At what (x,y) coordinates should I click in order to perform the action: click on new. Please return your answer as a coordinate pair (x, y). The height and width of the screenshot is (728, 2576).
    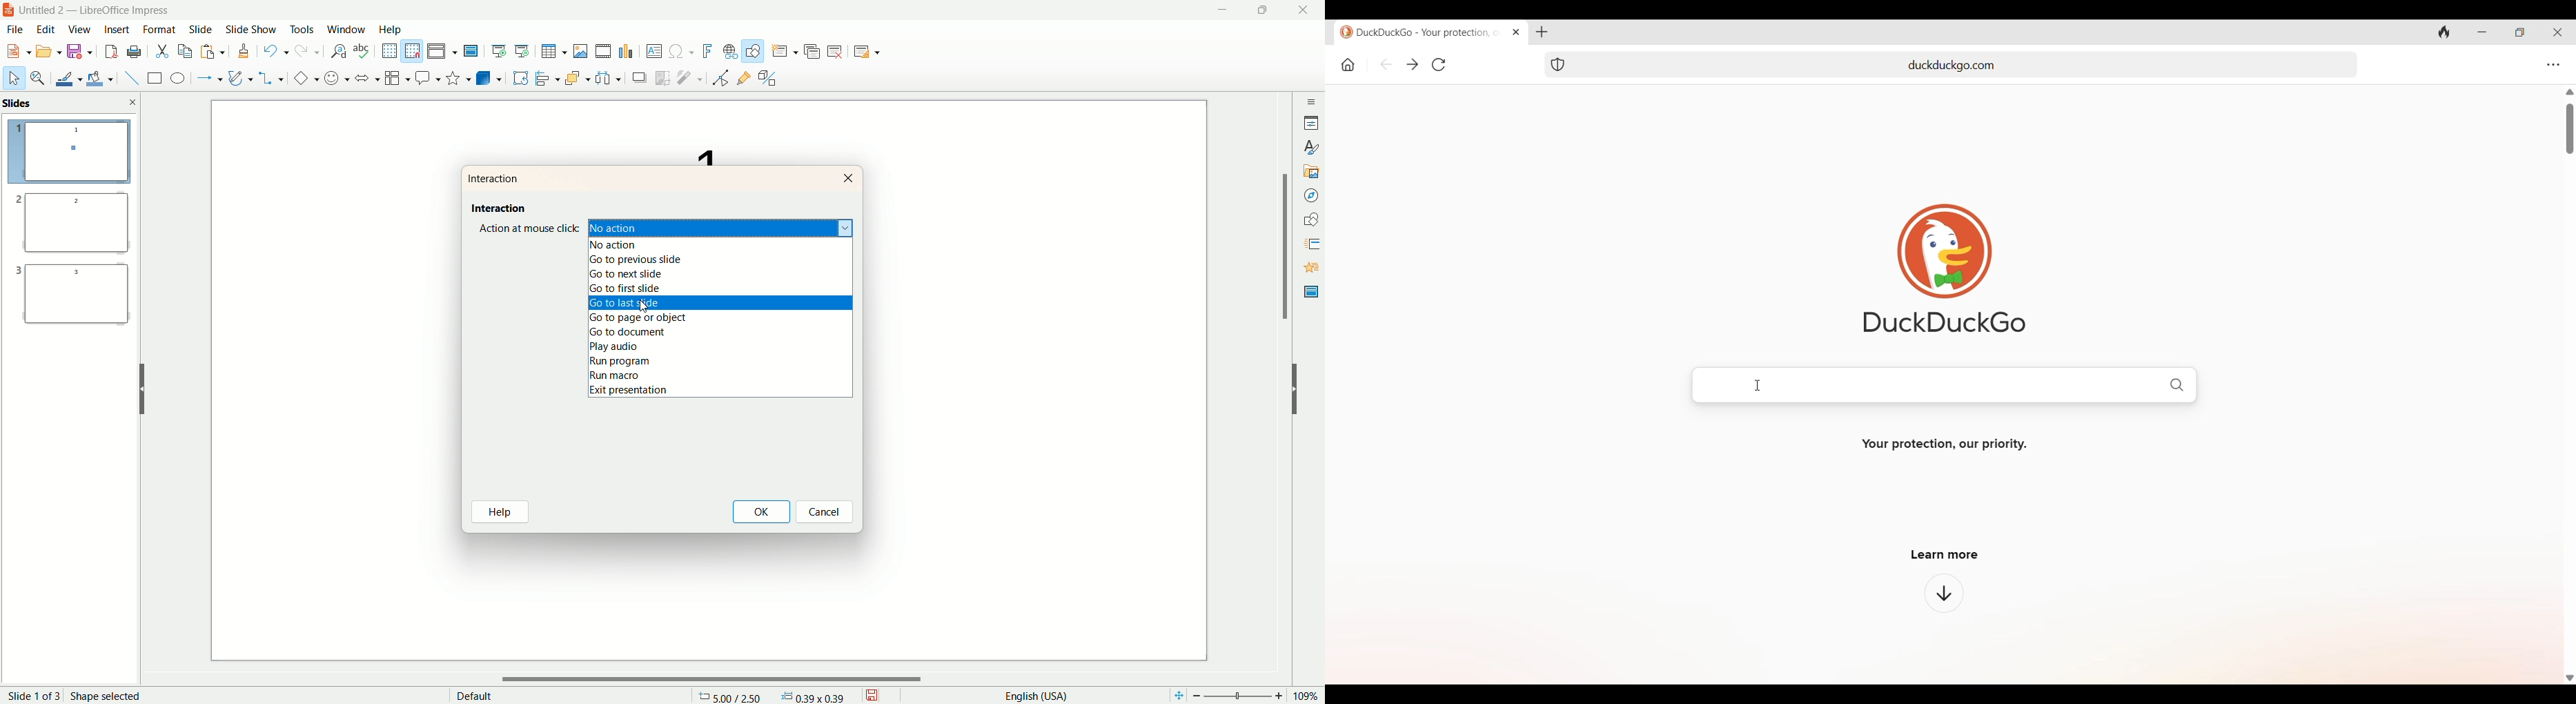
    Looking at the image, I should click on (19, 50).